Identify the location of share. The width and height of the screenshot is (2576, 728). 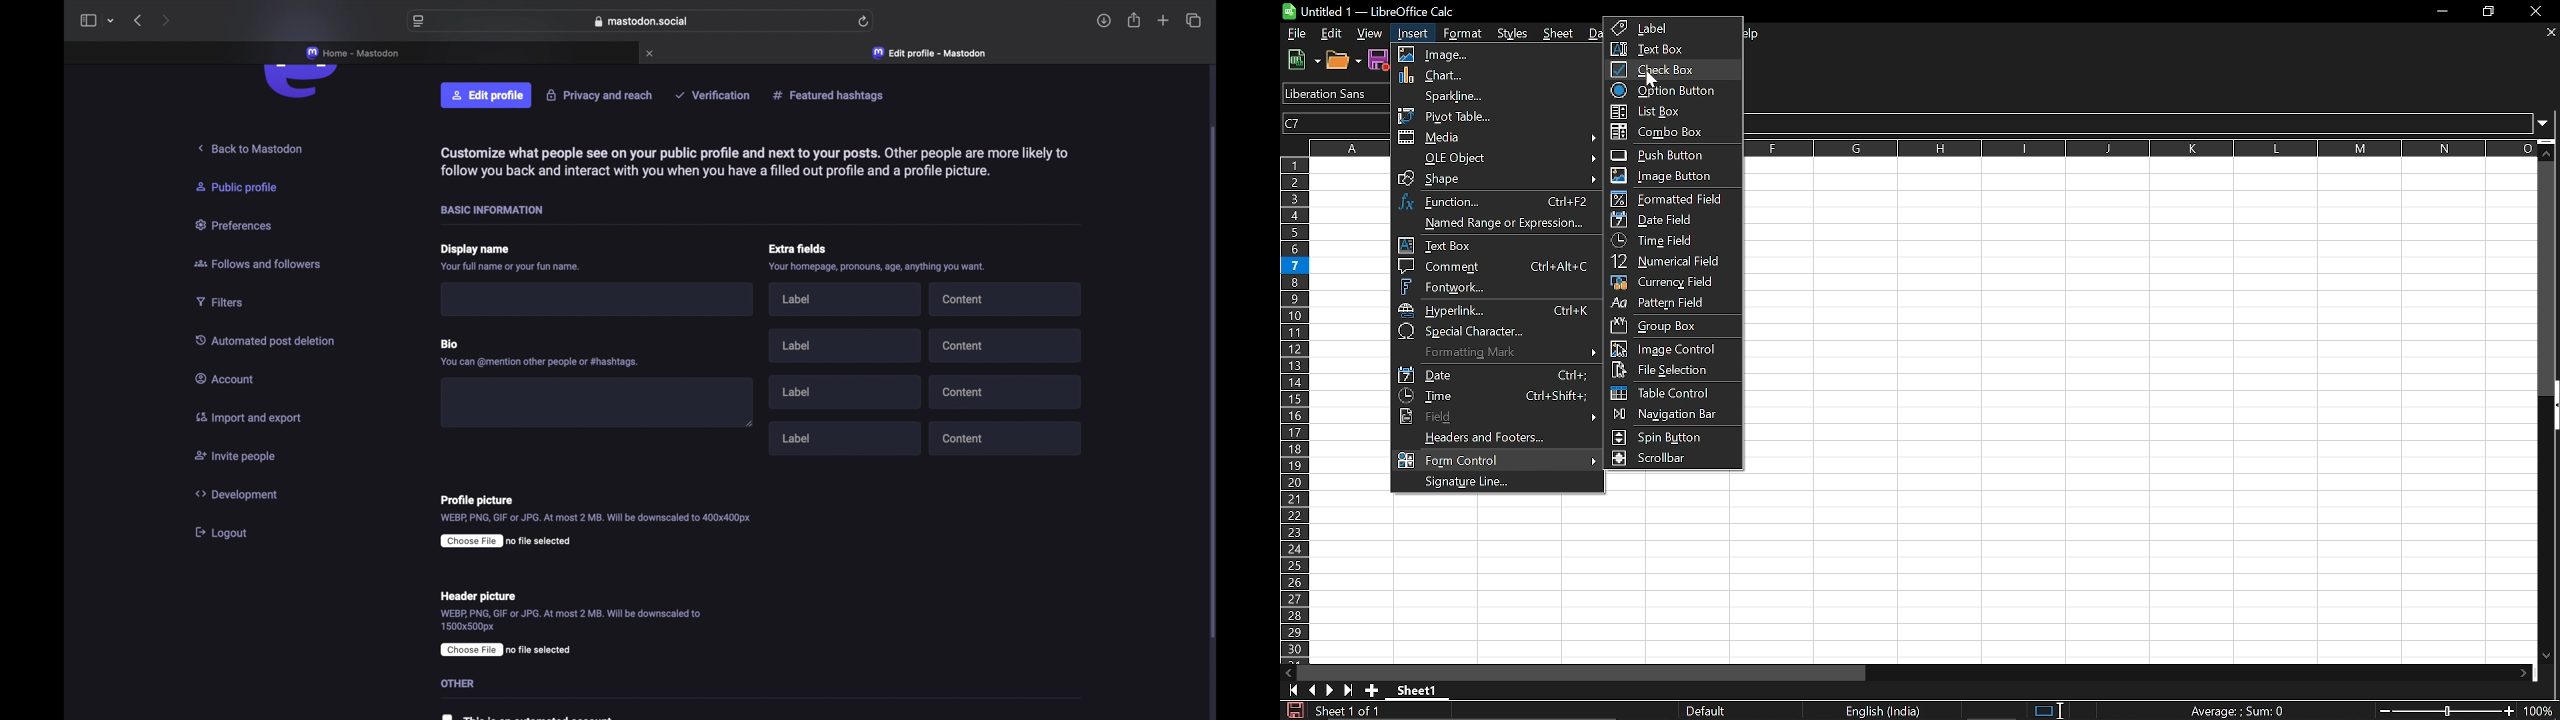
(1135, 20).